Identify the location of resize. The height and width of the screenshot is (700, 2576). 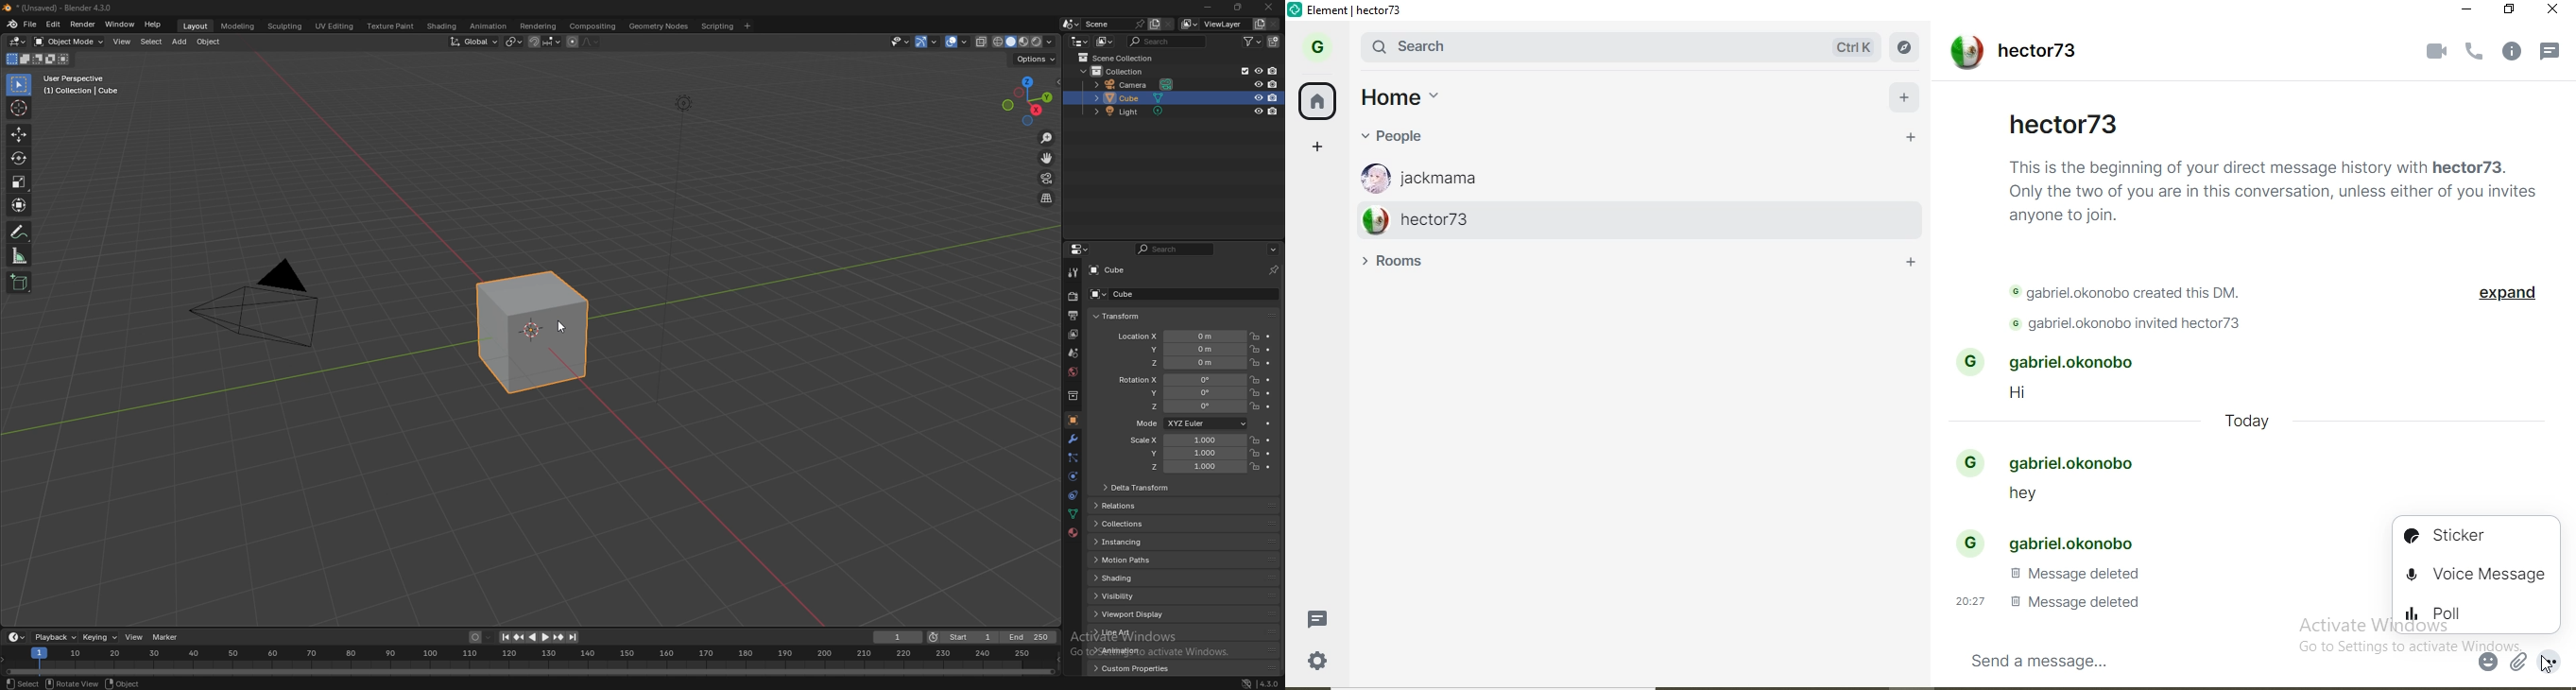
(1239, 7).